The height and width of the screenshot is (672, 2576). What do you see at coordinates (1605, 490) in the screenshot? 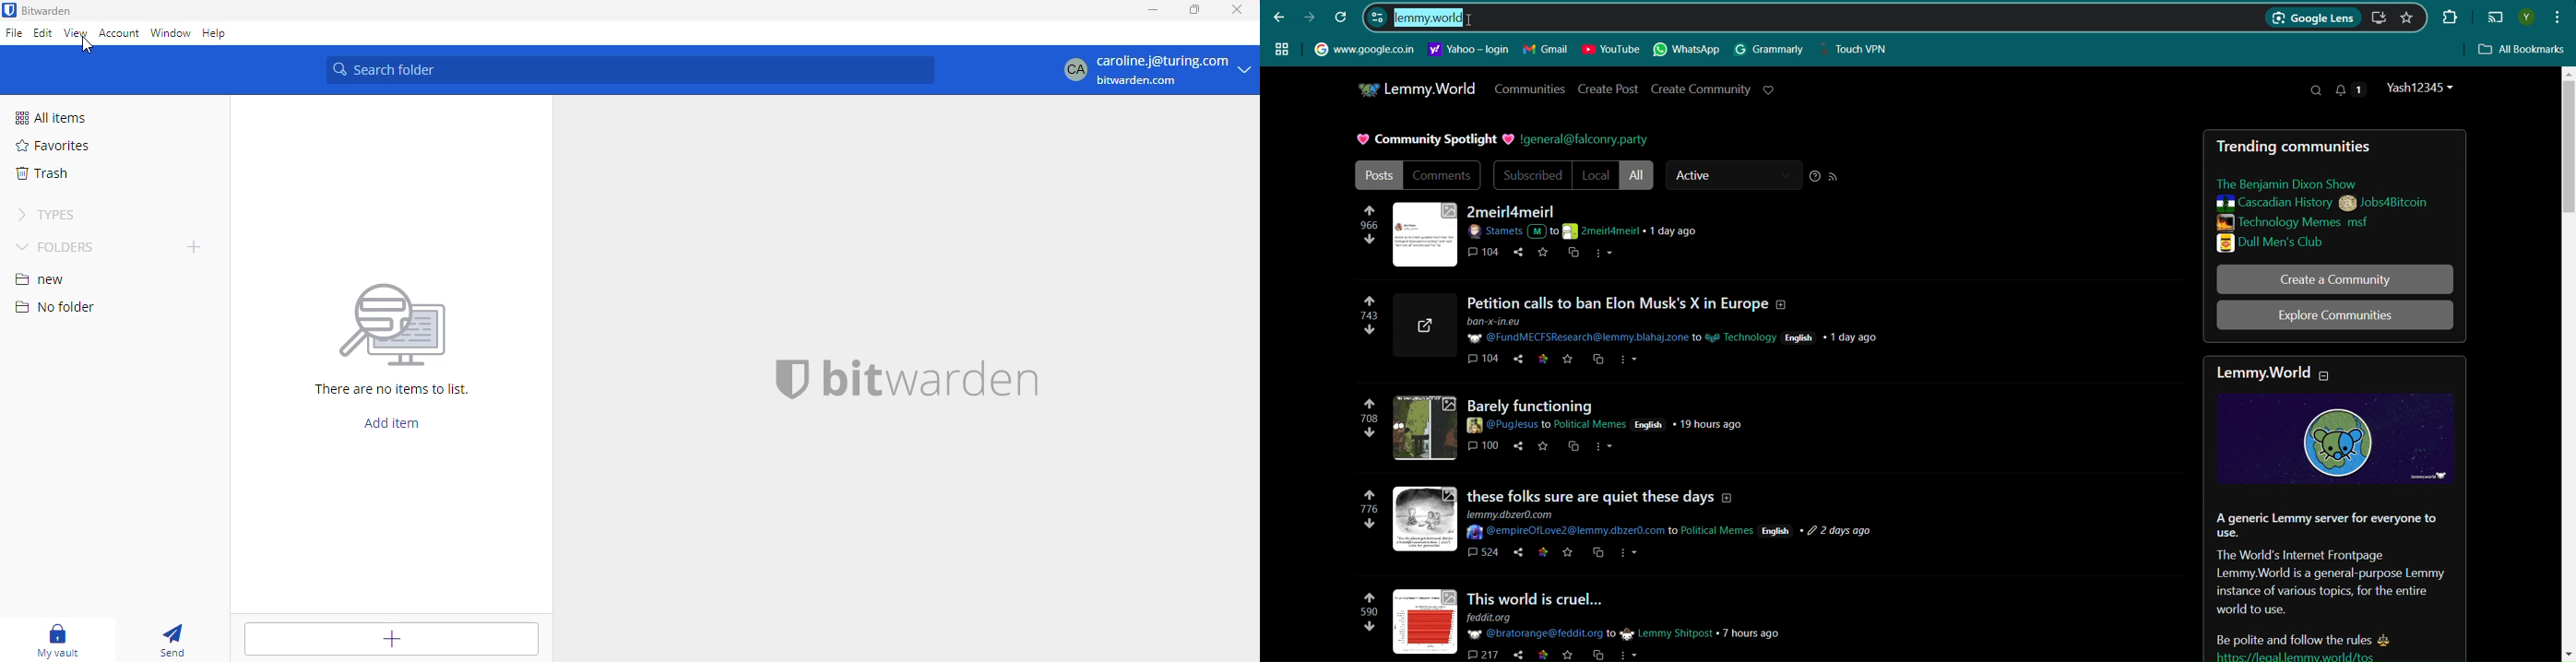
I see `these folks sure are quiet these days` at bounding box center [1605, 490].